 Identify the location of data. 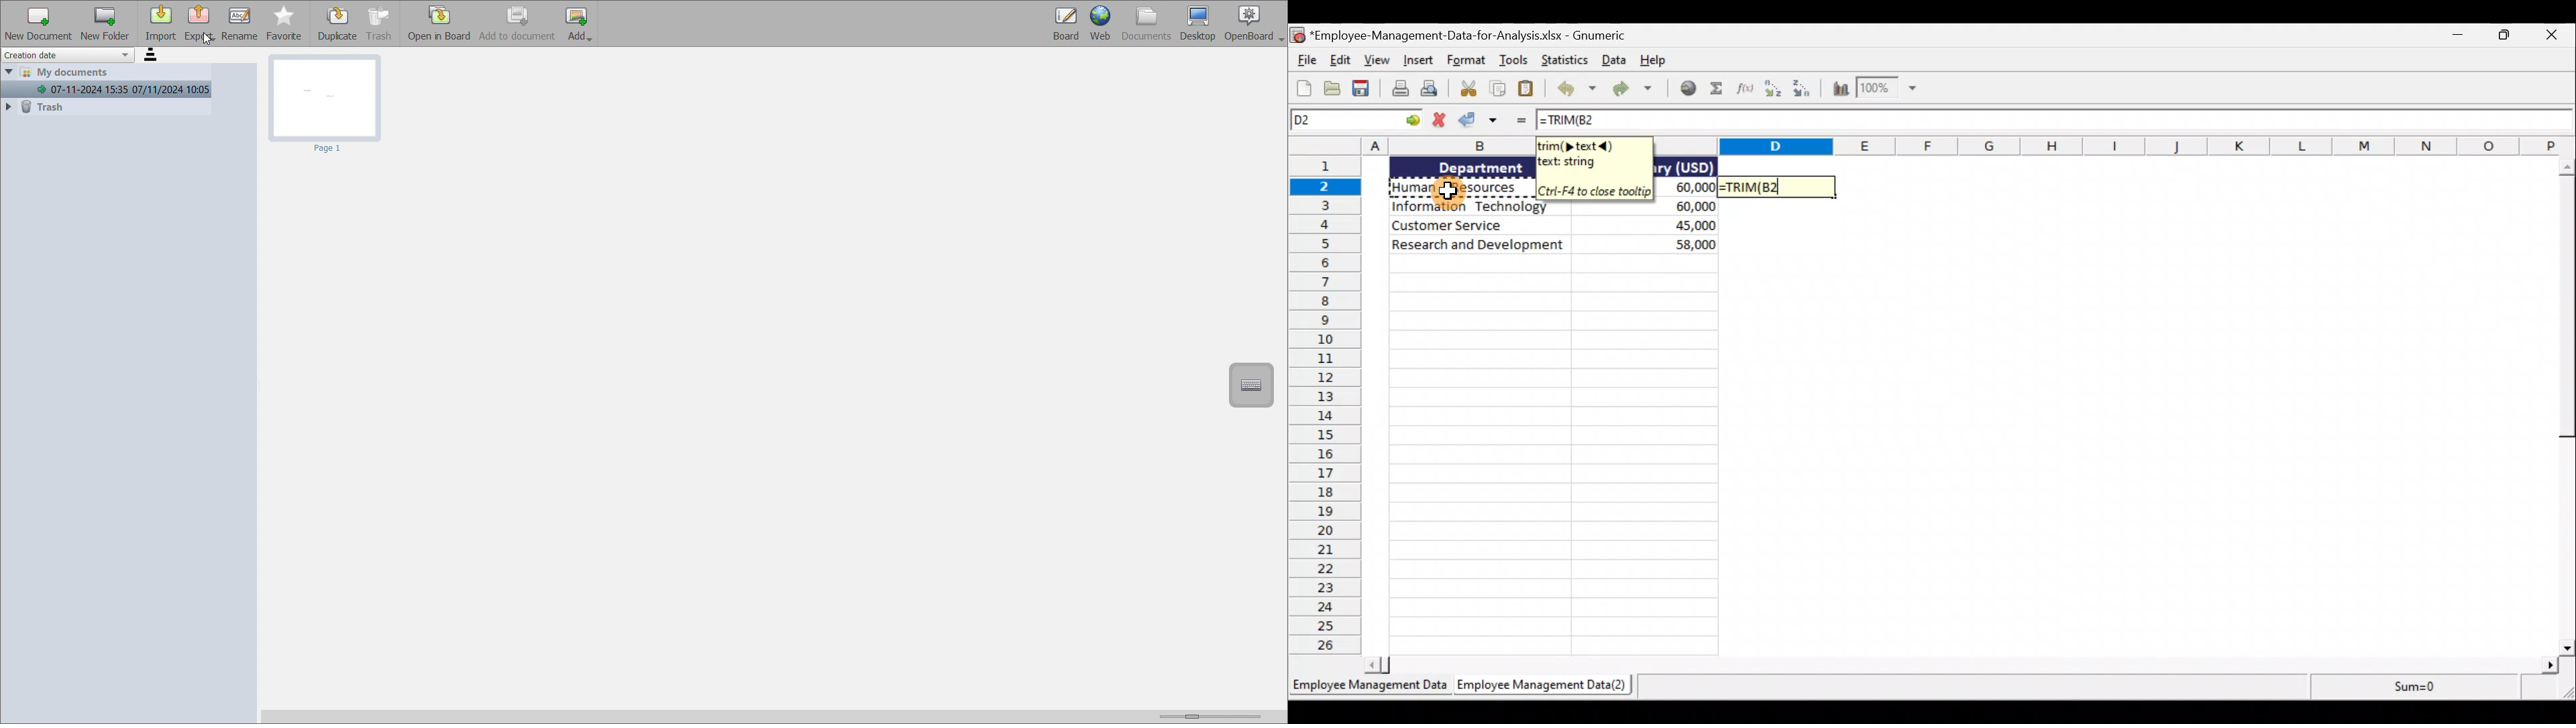
(1684, 204).